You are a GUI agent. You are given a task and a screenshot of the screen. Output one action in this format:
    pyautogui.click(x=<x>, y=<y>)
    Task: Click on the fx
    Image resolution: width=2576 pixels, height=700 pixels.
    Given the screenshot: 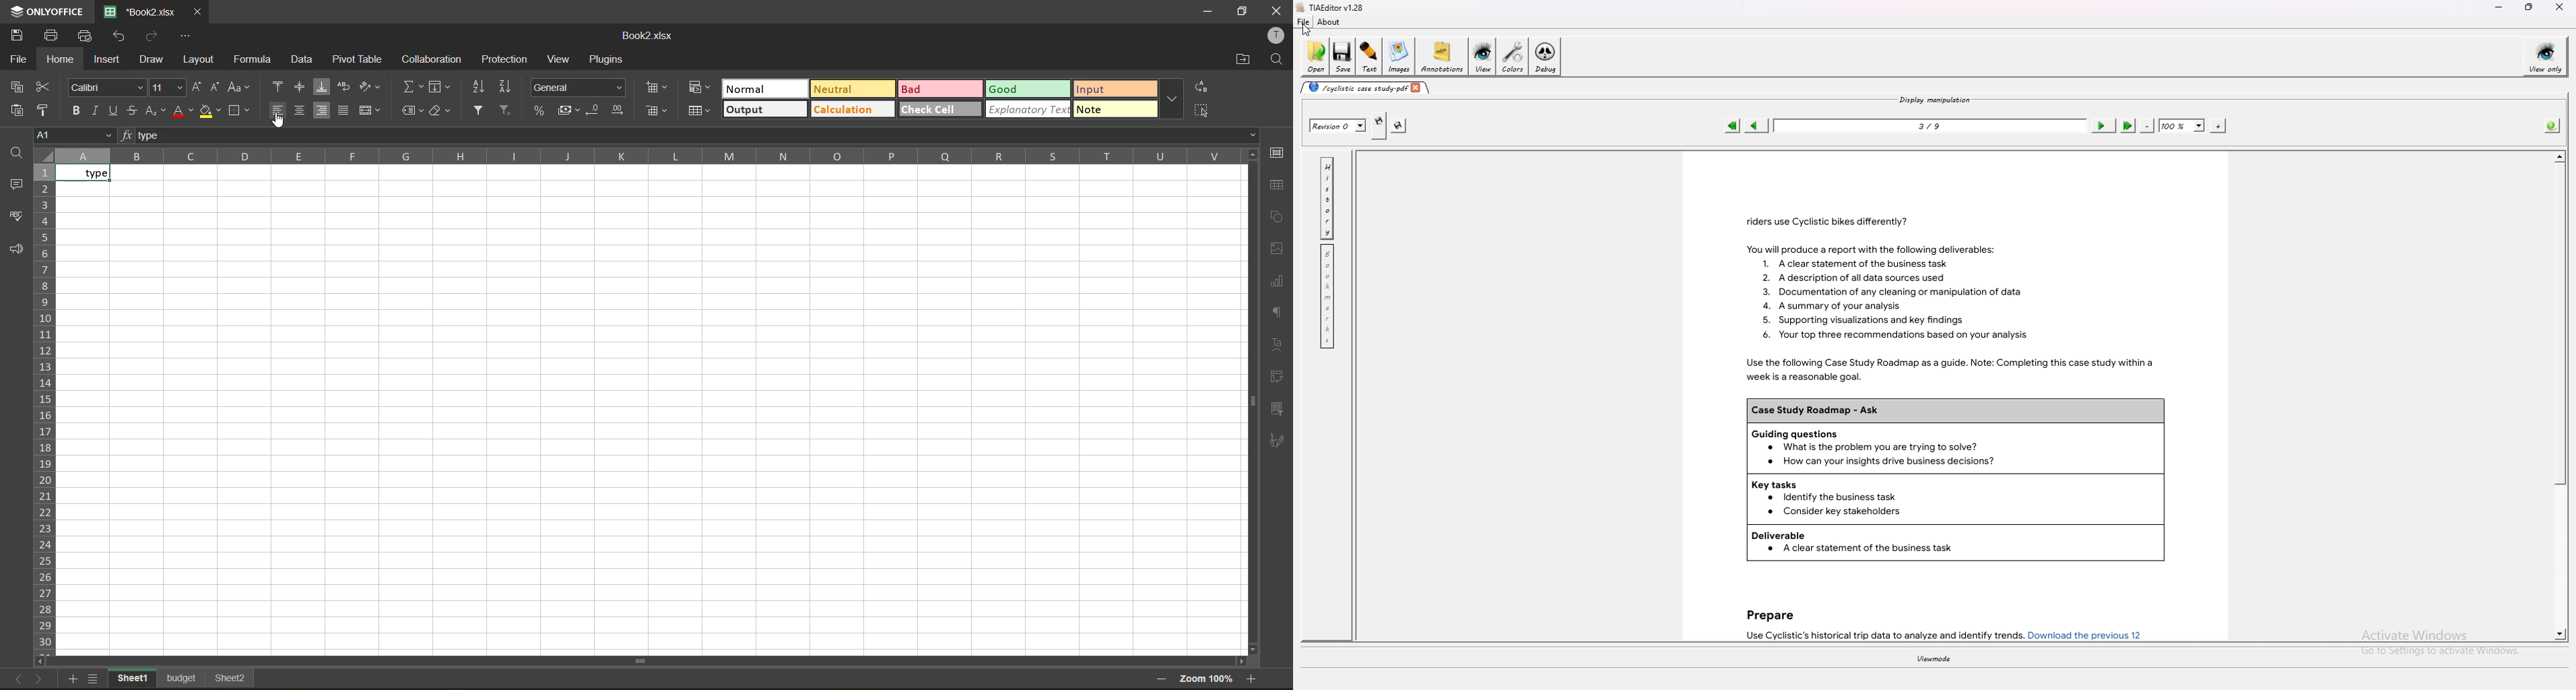 What is the action you would take?
    pyautogui.click(x=128, y=134)
    